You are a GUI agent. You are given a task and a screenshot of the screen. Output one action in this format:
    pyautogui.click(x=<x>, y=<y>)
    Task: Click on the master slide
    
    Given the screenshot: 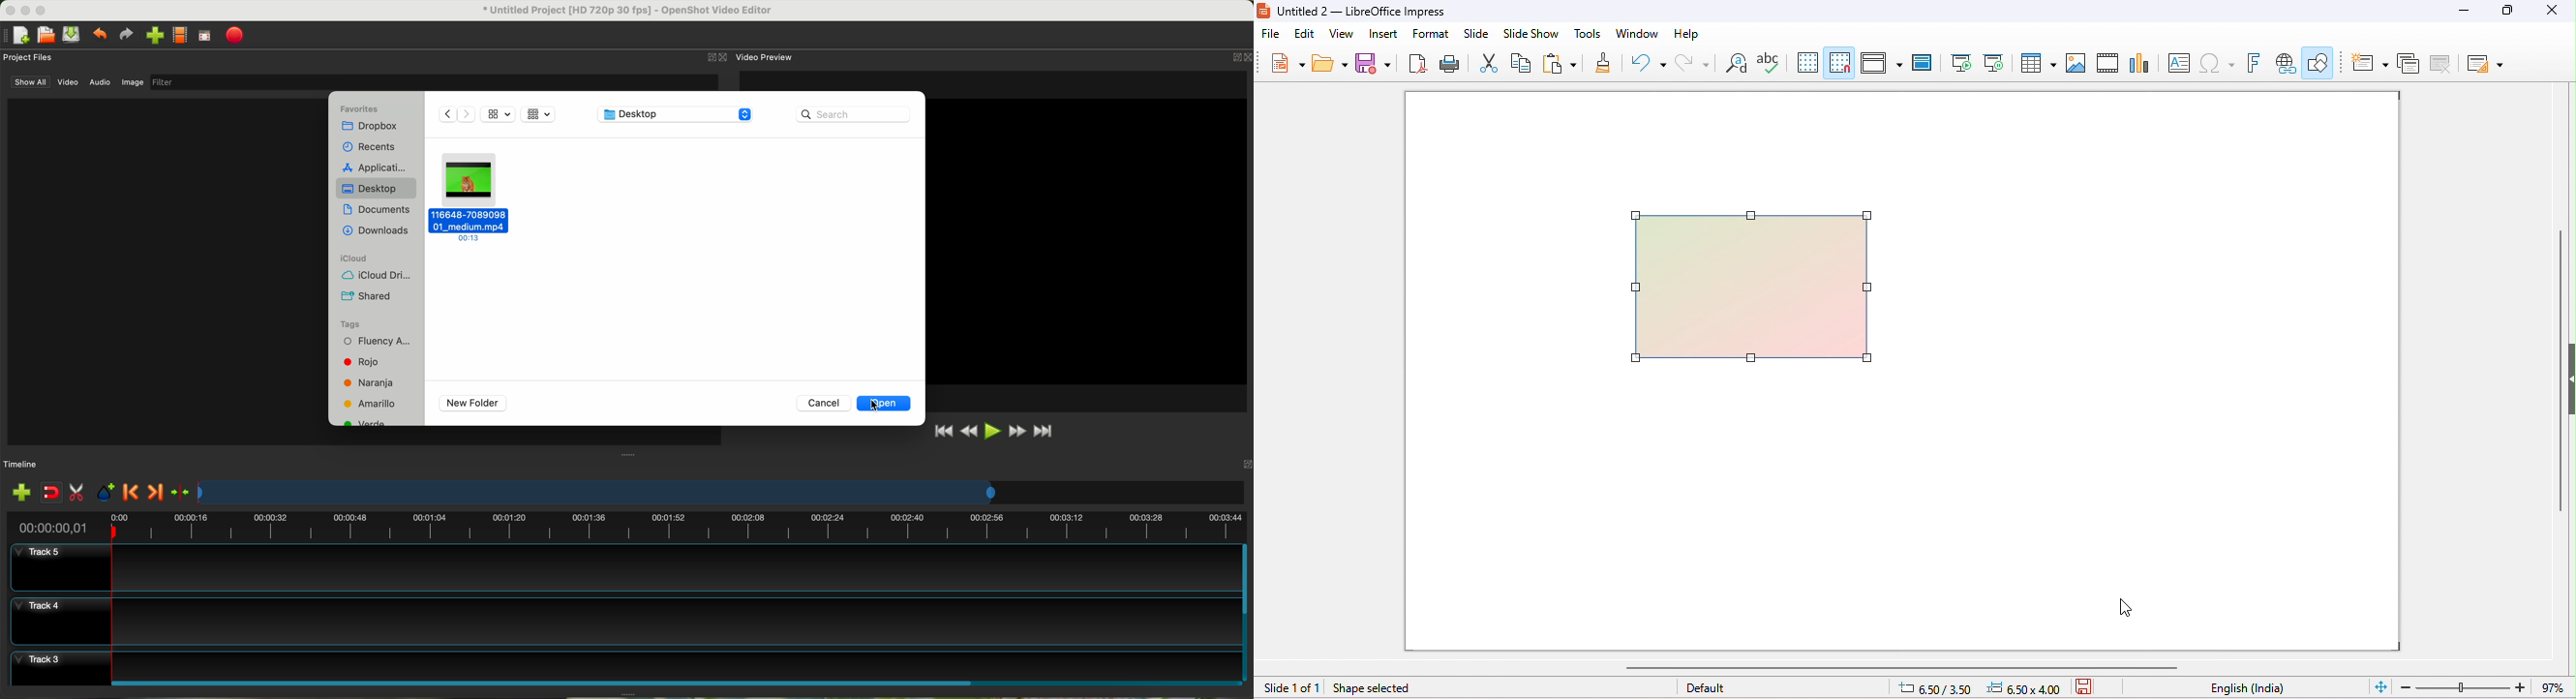 What is the action you would take?
    pyautogui.click(x=1922, y=62)
    